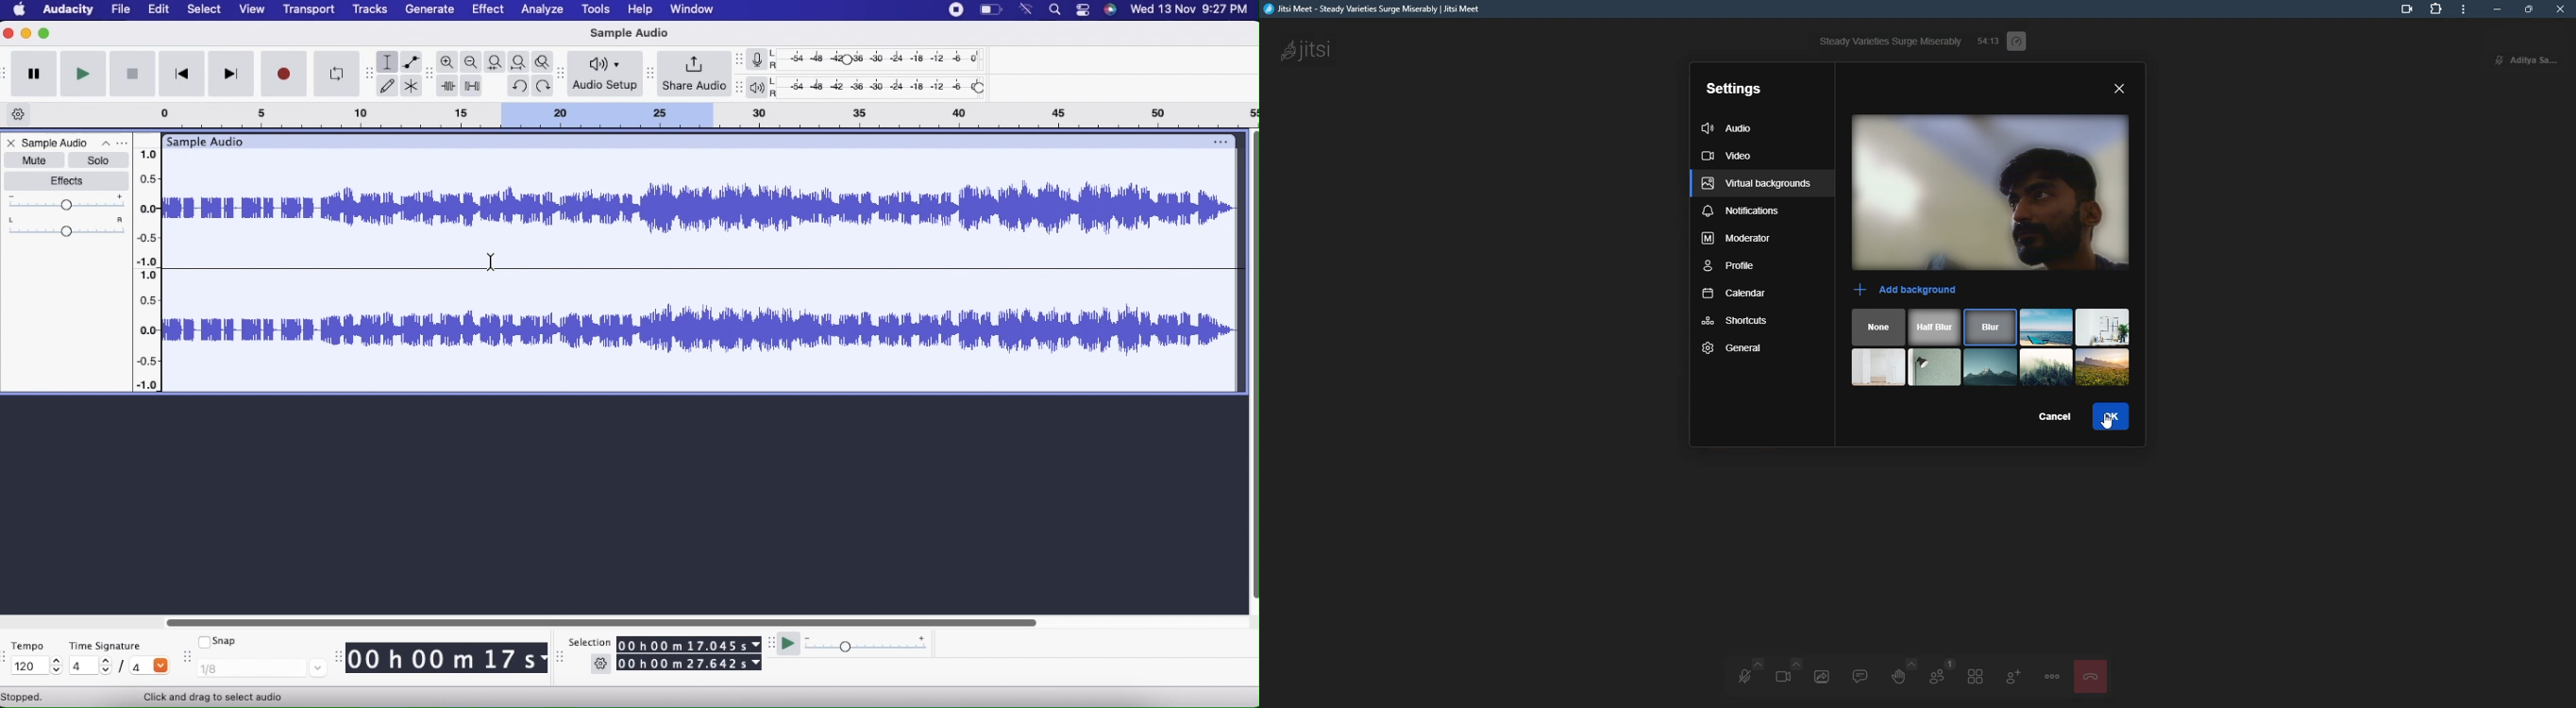 The image size is (2576, 728). I want to click on vertical scrollbar, so click(1252, 366).